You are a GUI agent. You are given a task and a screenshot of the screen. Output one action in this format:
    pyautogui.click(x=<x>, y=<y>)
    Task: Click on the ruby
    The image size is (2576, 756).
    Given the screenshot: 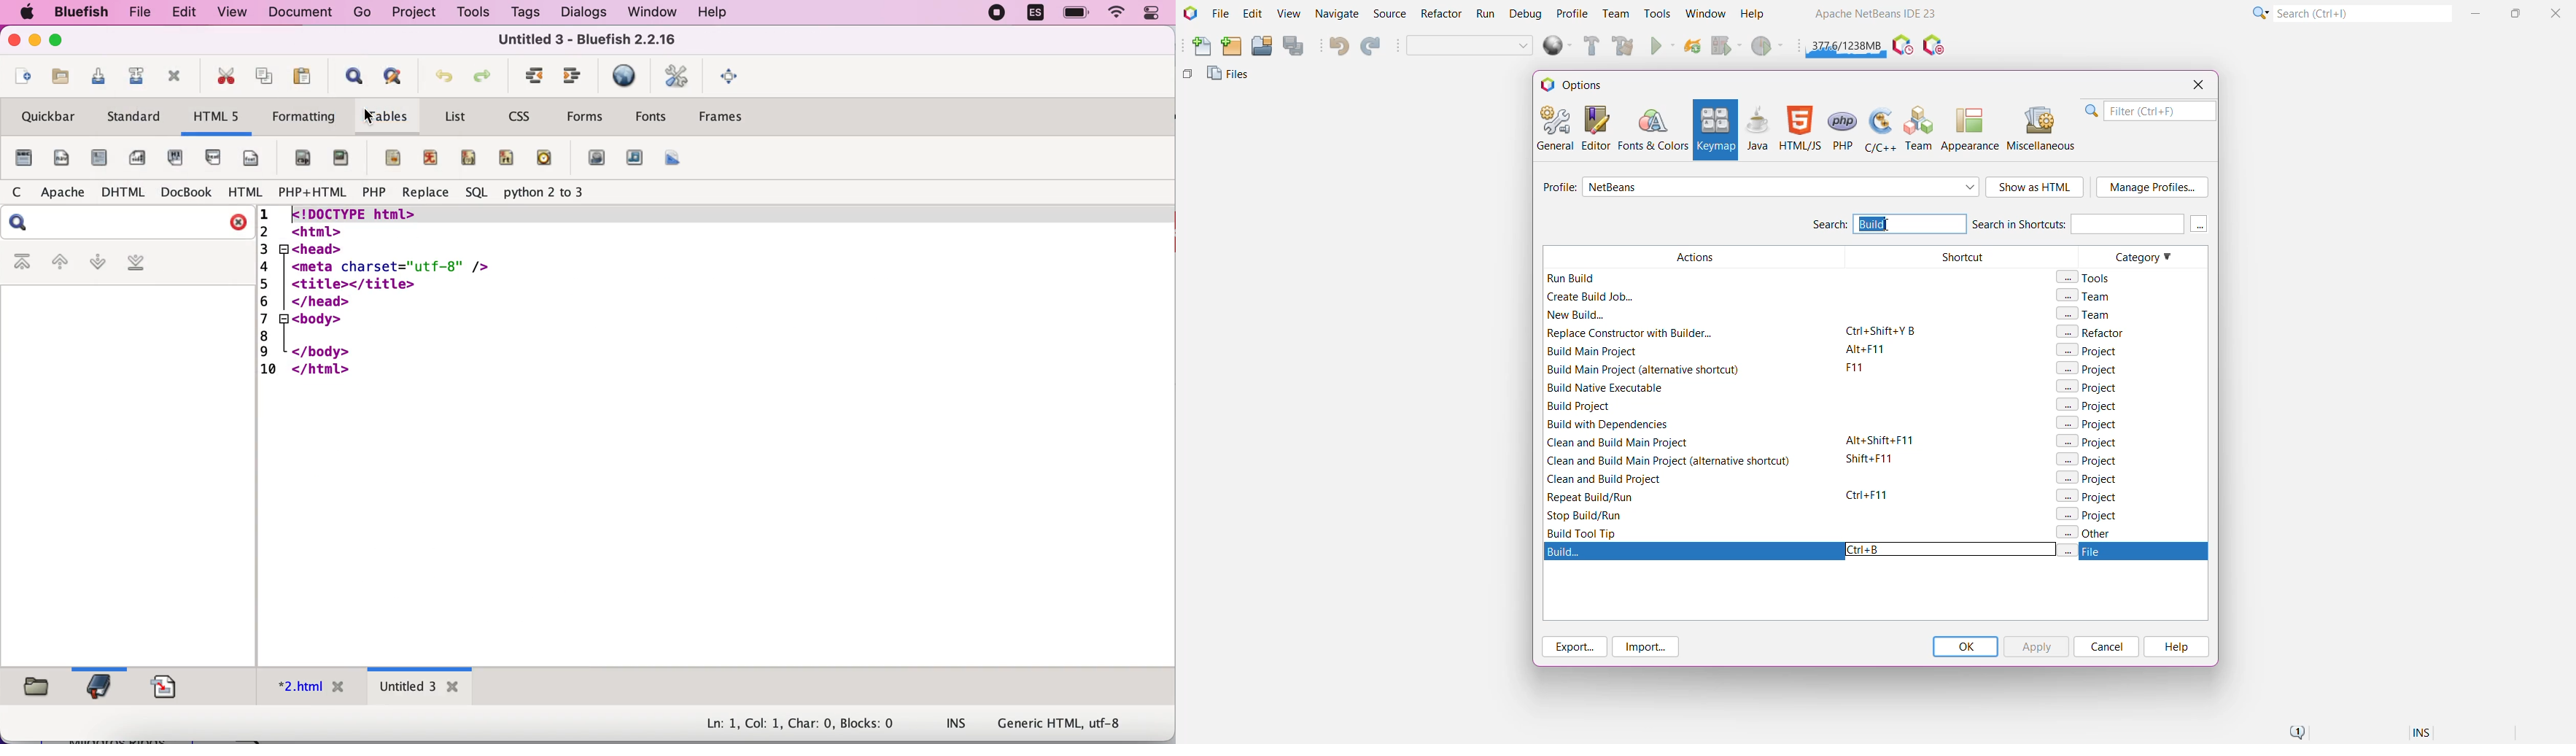 What is the action you would take?
    pyautogui.click(x=428, y=158)
    